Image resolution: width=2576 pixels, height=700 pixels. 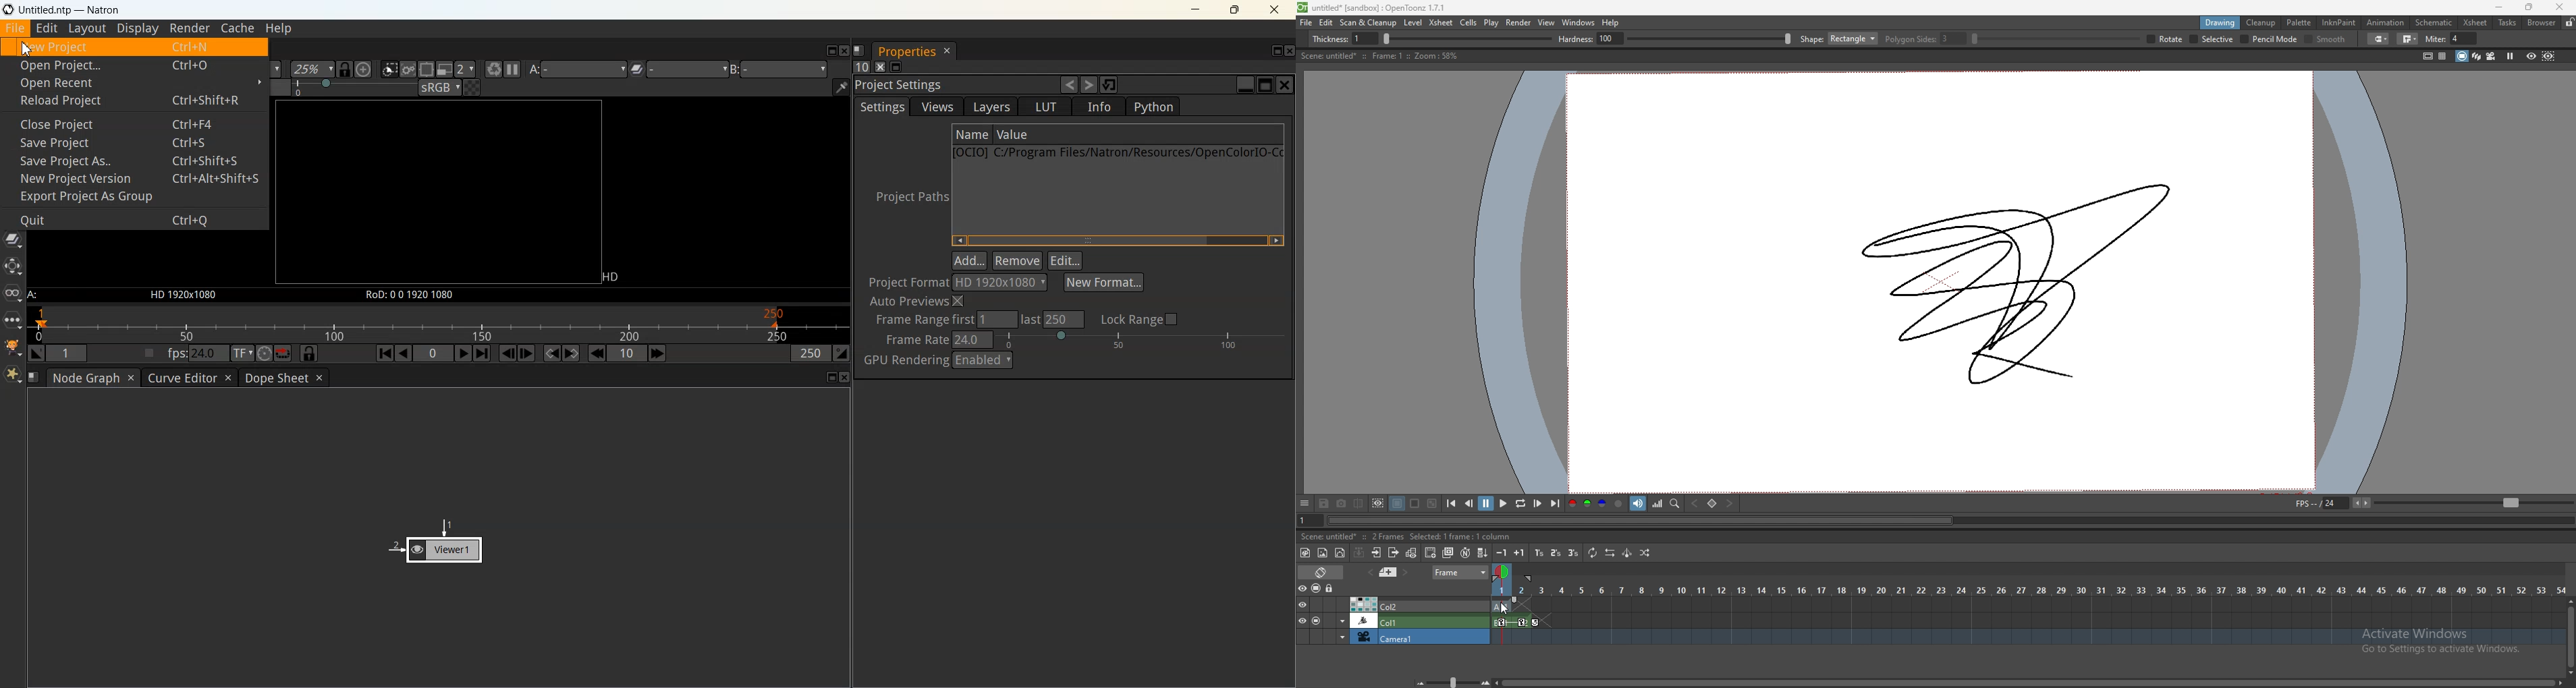 What do you see at coordinates (1639, 503) in the screenshot?
I see `soundtrack` at bounding box center [1639, 503].